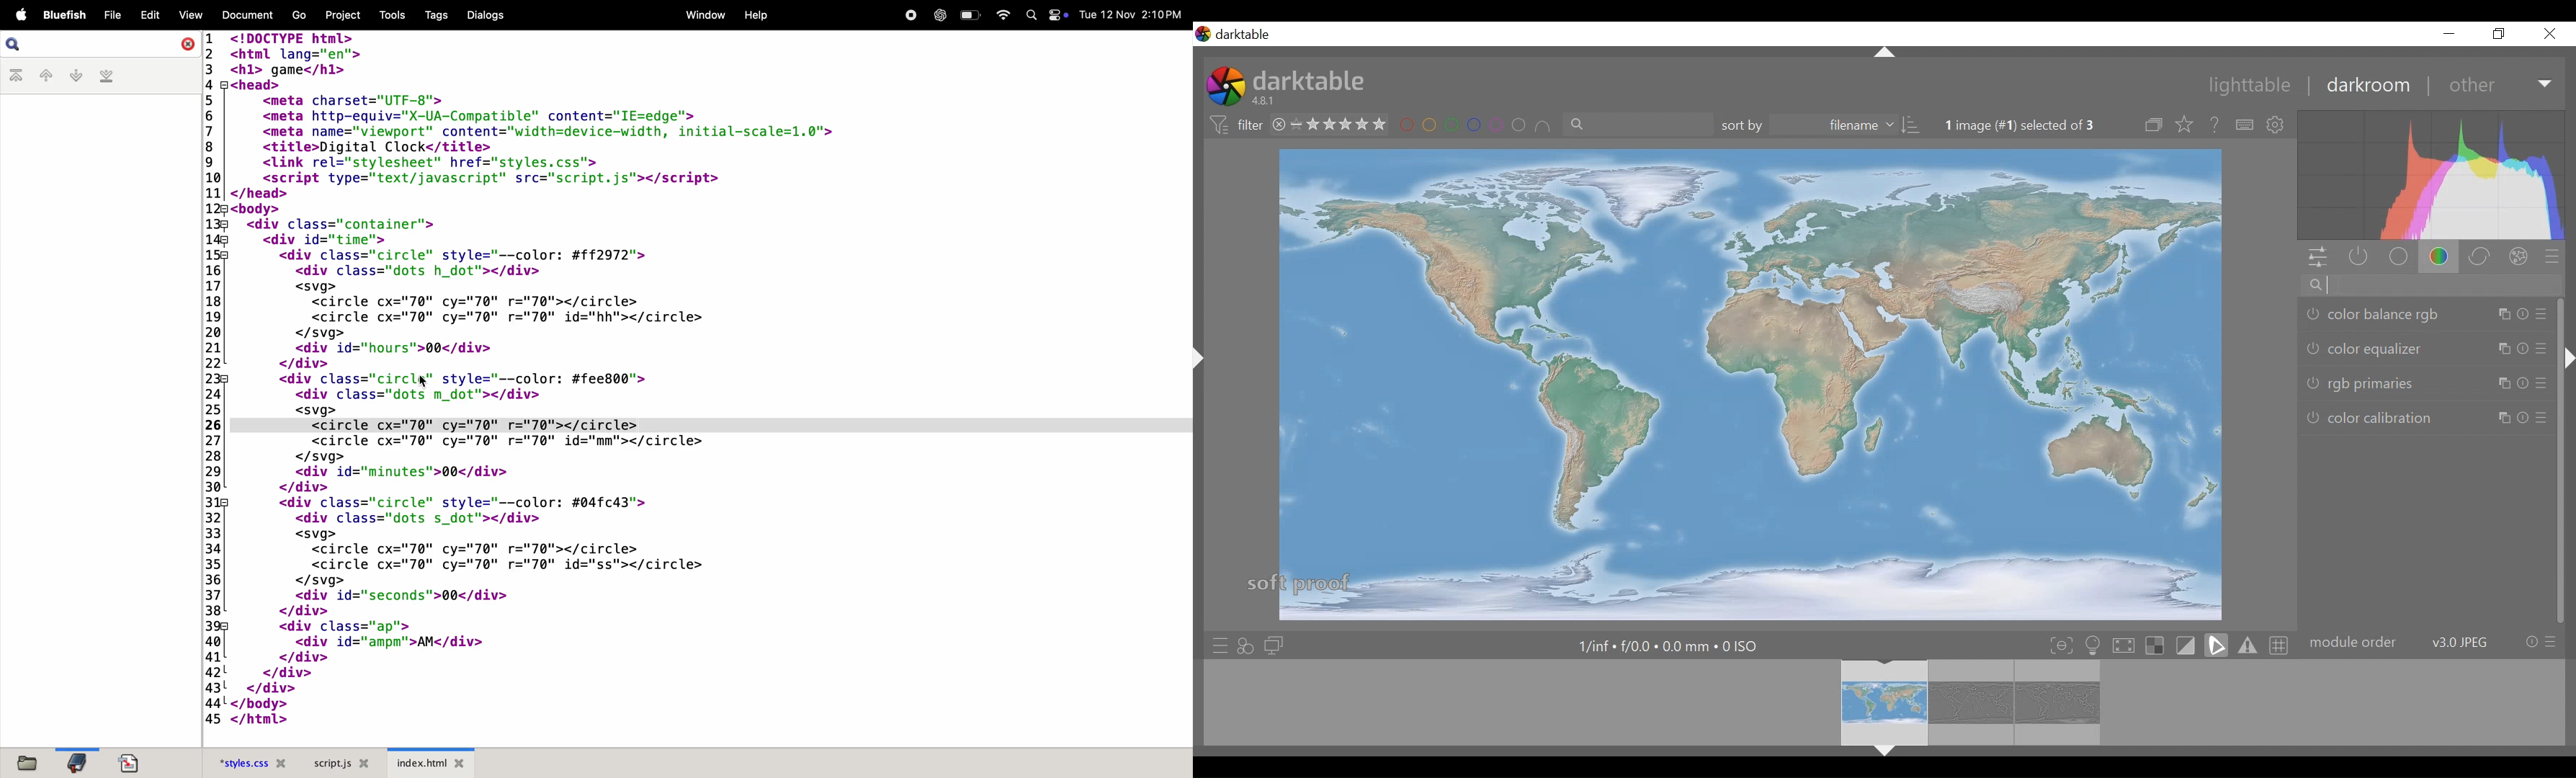 The height and width of the screenshot is (784, 2576). Describe the element at coordinates (2061, 645) in the screenshot. I see `toggle focus-peaking mode` at that location.